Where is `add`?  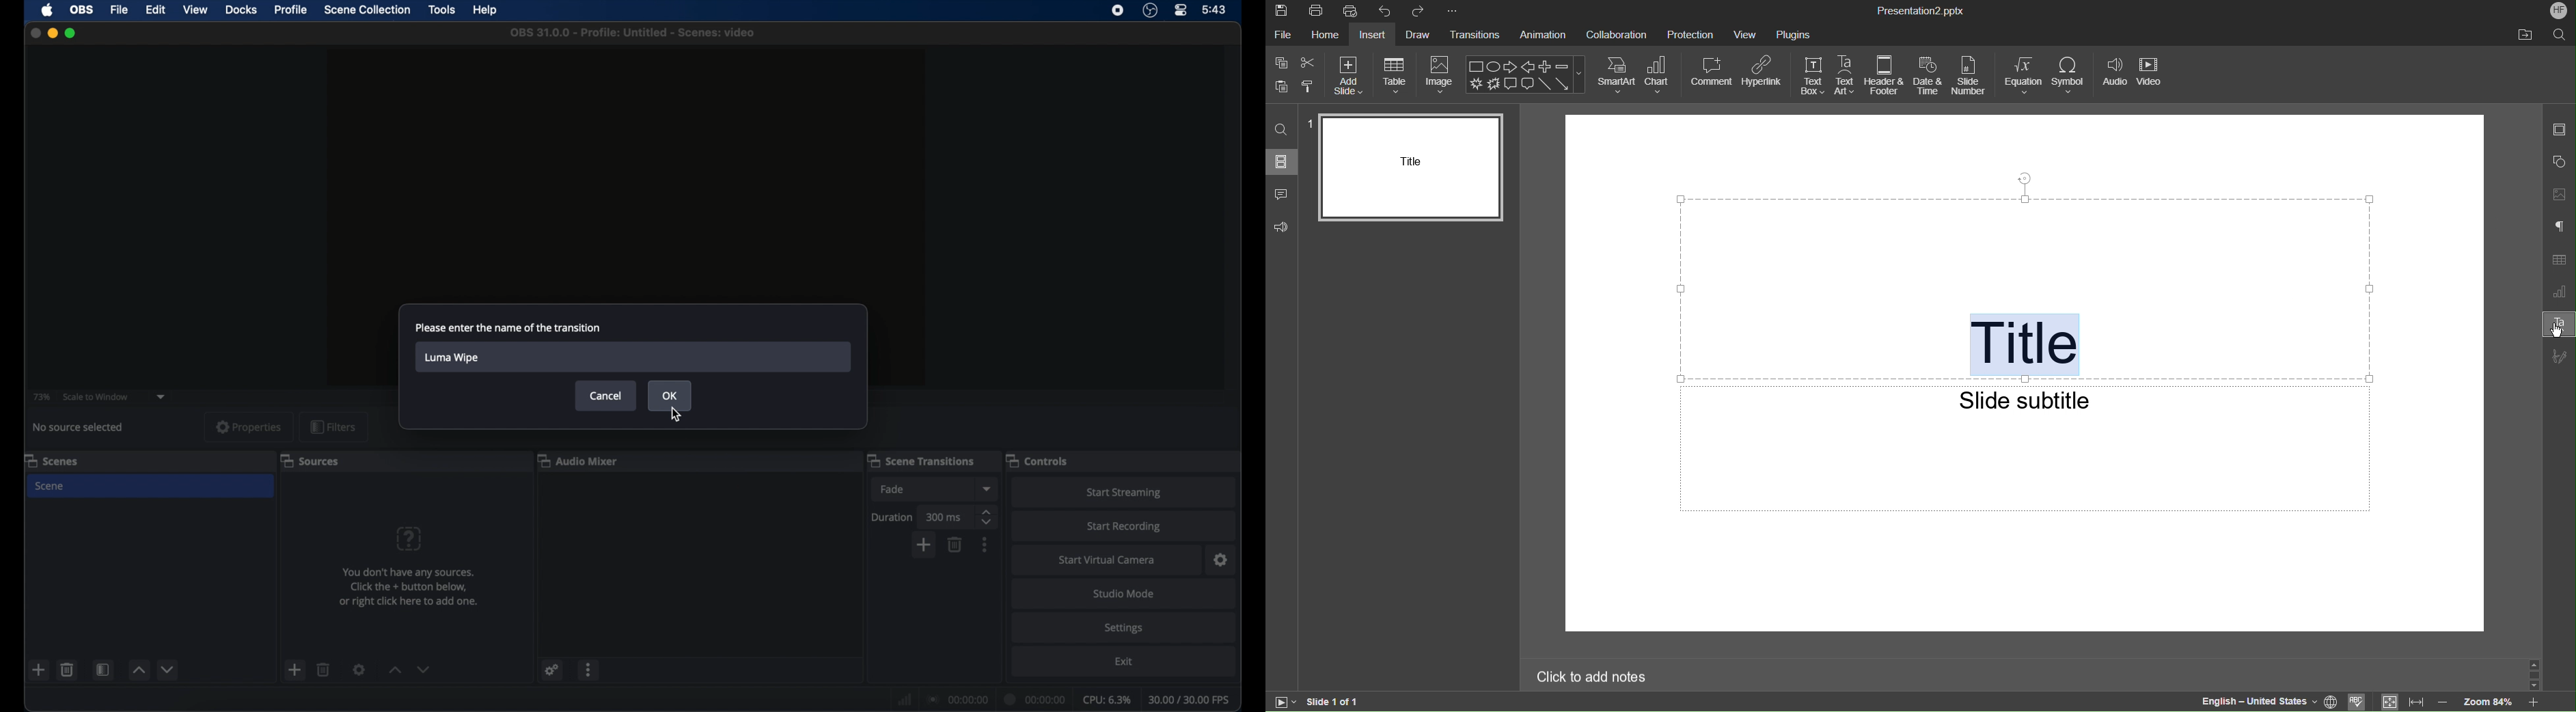
add is located at coordinates (295, 669).